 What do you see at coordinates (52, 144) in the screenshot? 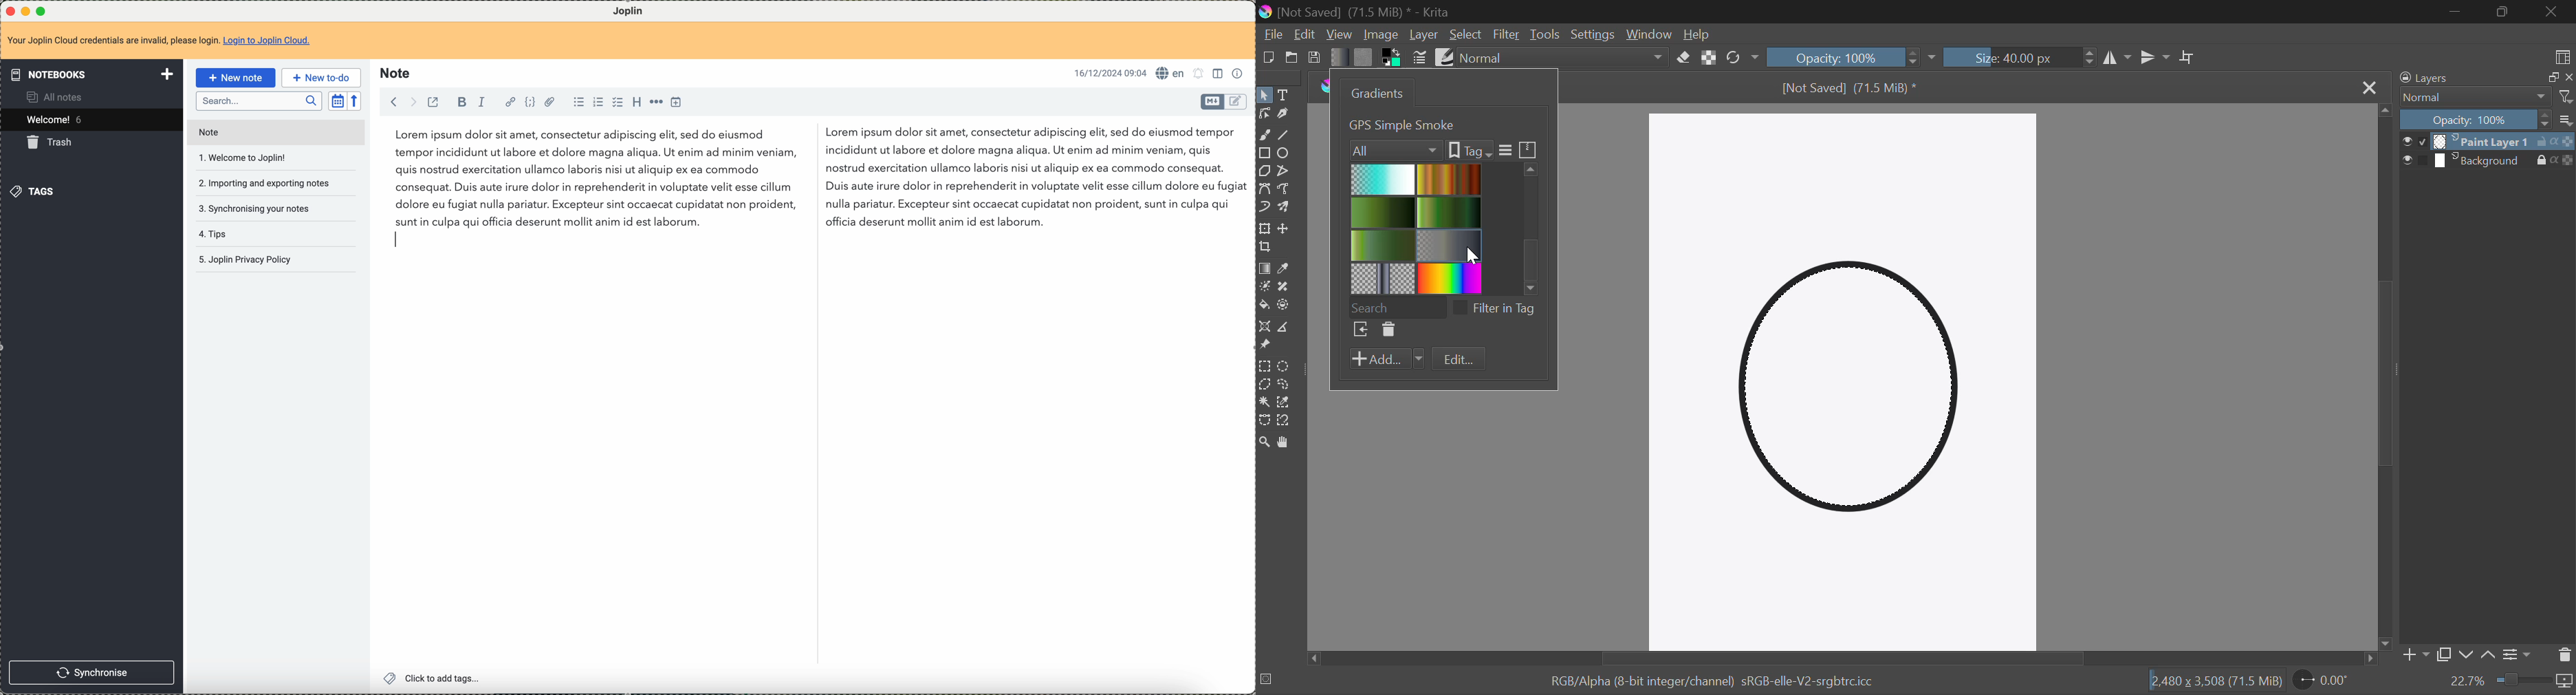
I see `trash` at bounding box center [52, 144].